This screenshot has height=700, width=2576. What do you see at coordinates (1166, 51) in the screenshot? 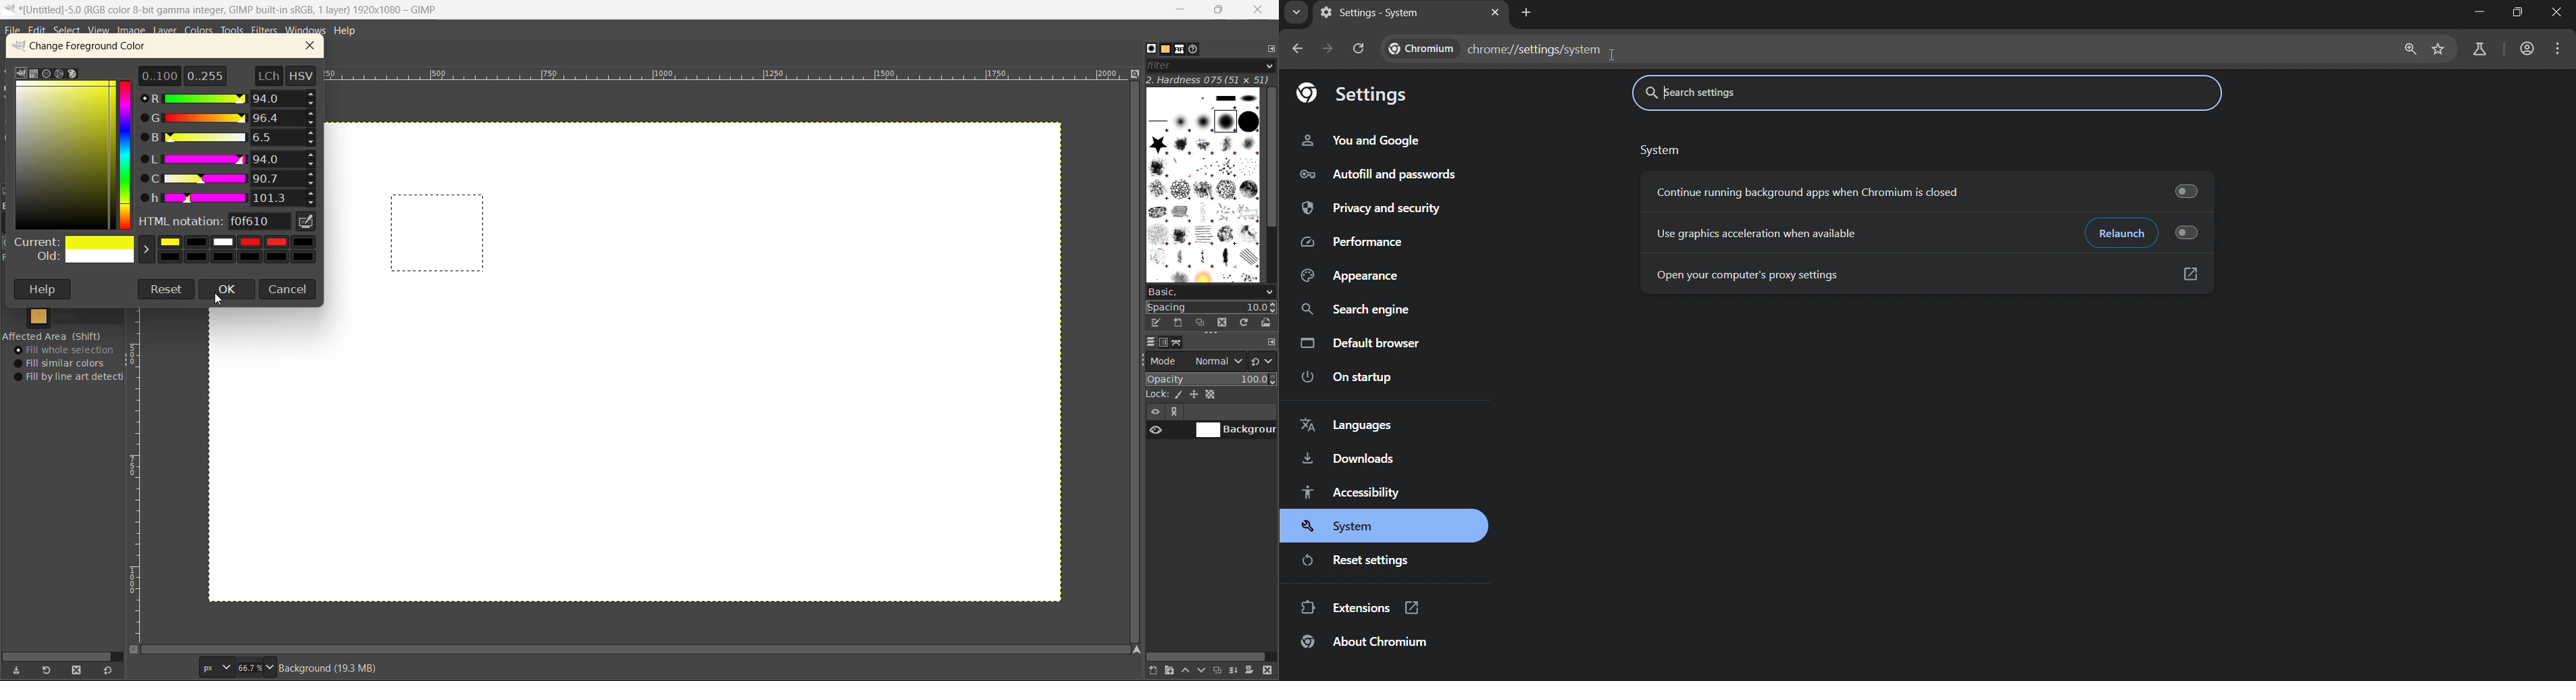
I see `patterns` at bounding box center [1166, 51].